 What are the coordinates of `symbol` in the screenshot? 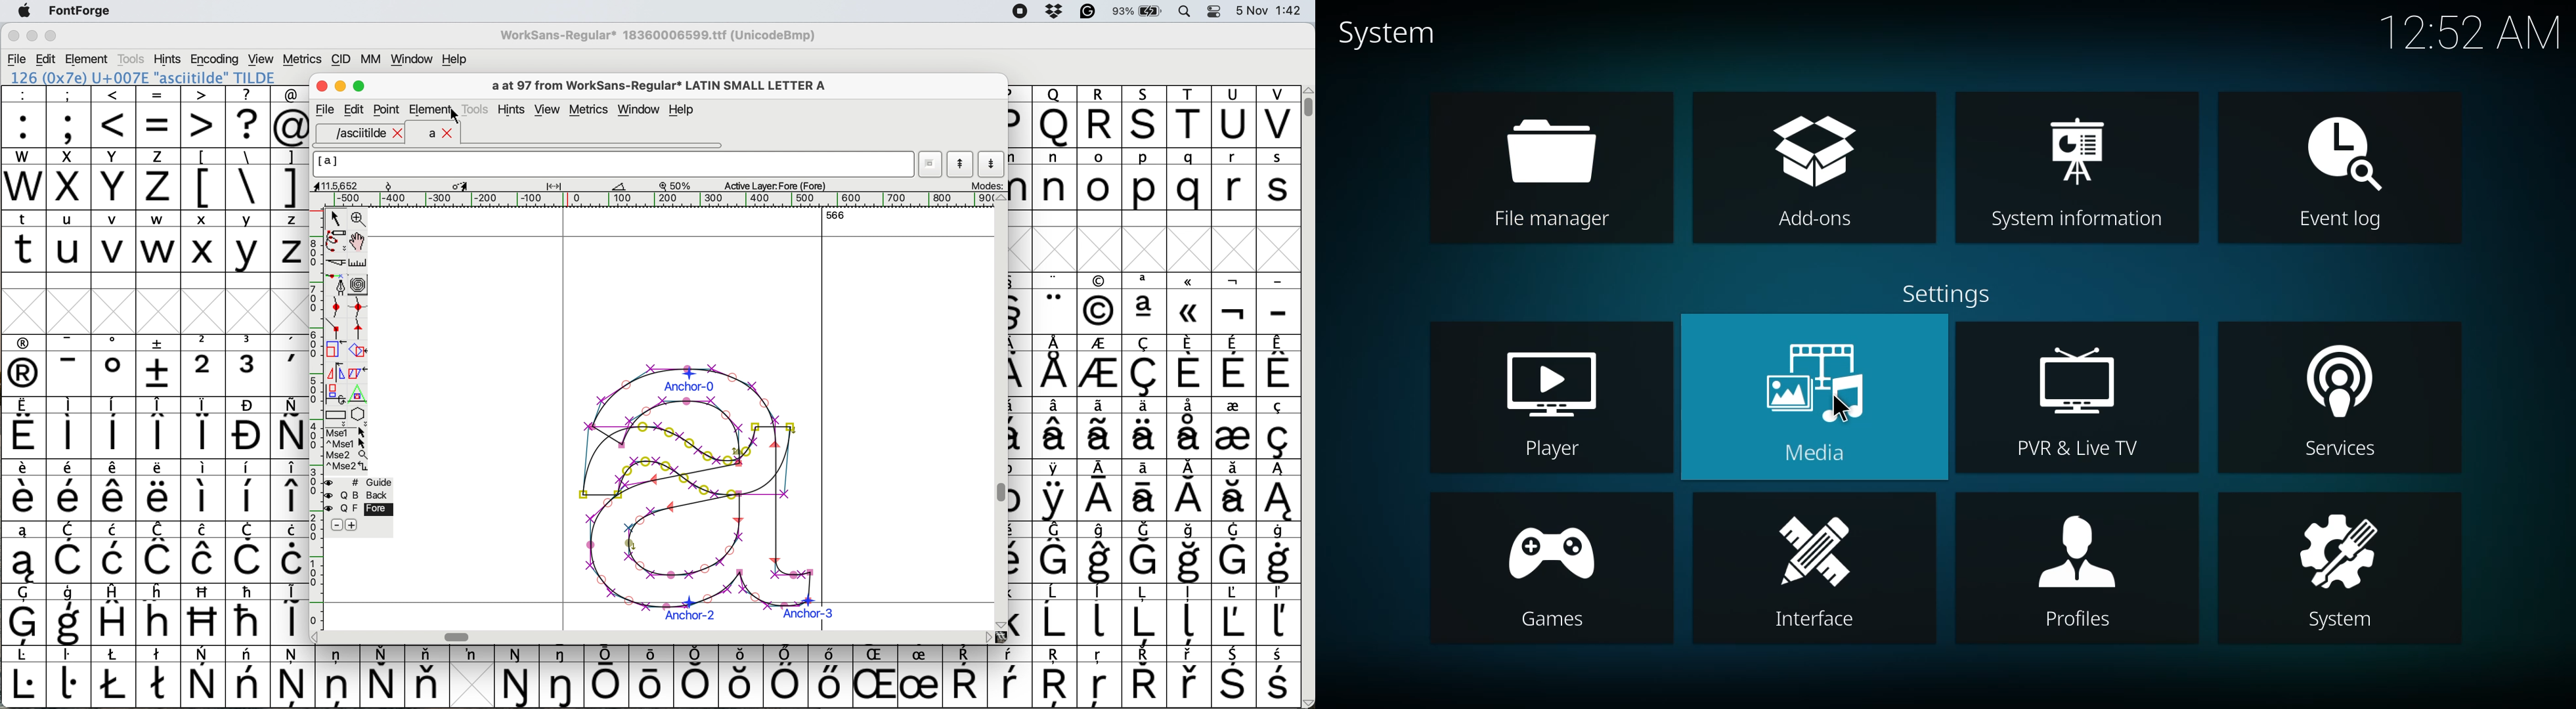 It's located at (205, 677).